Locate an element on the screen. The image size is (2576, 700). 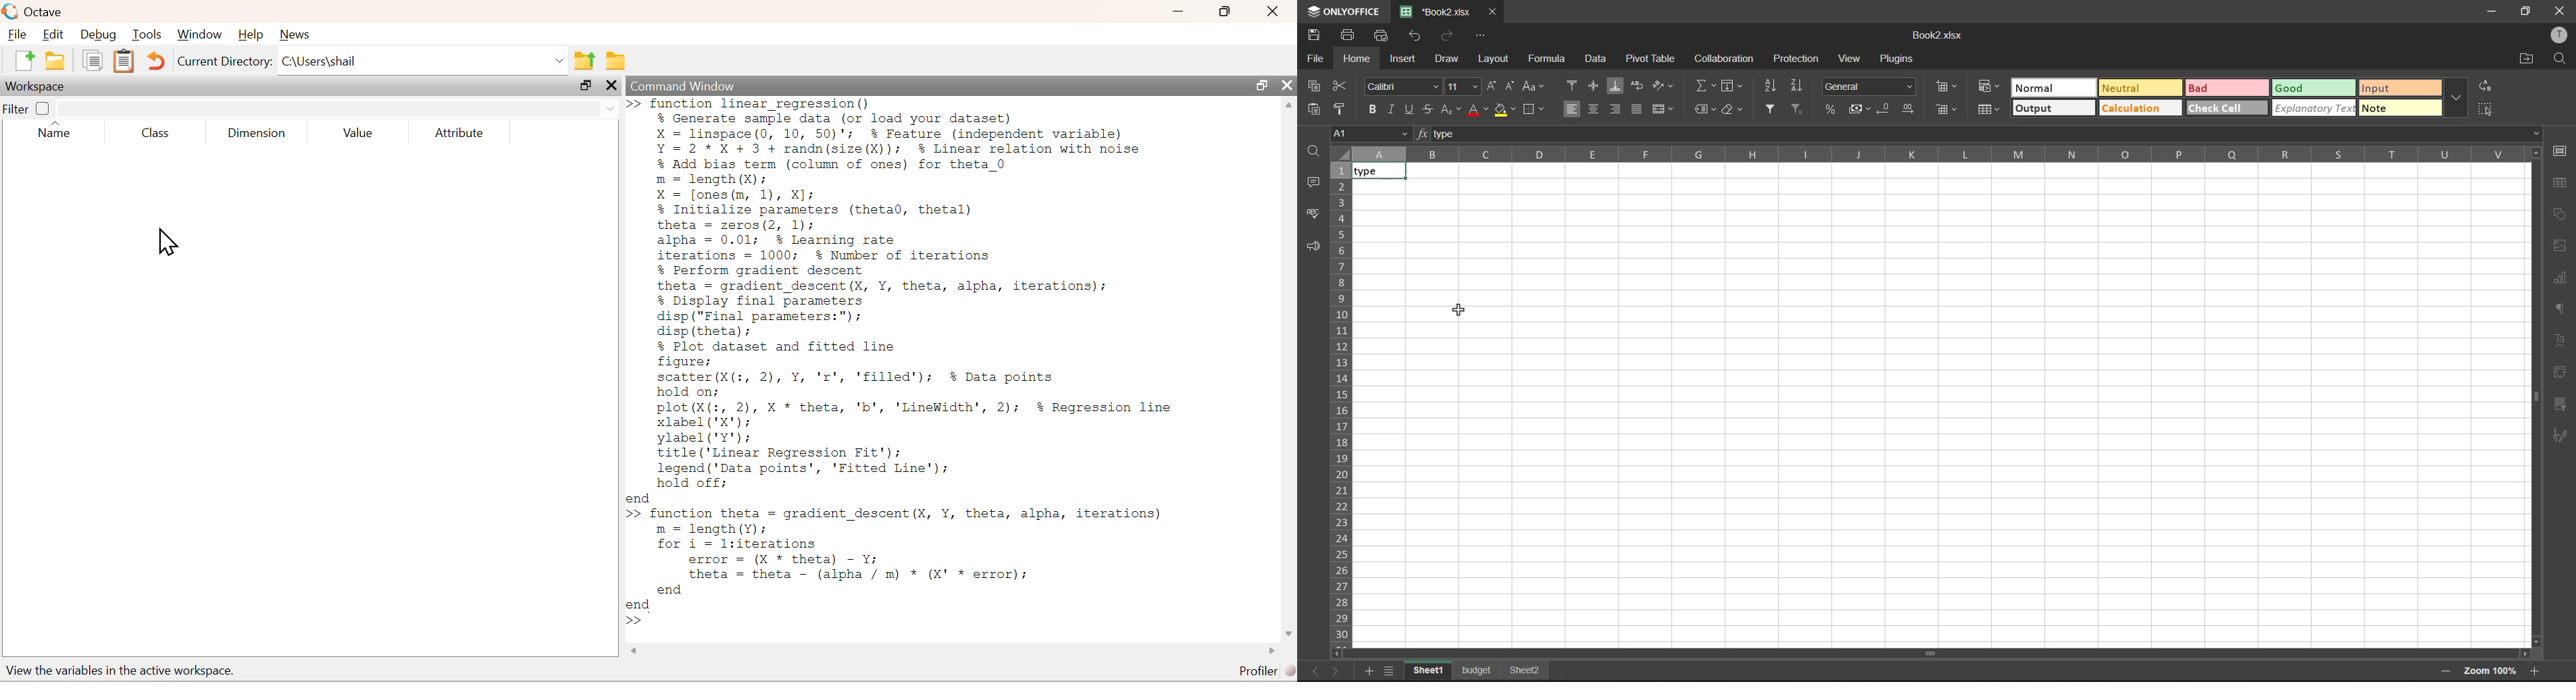
close tab is located at coordinates (1493, 10).